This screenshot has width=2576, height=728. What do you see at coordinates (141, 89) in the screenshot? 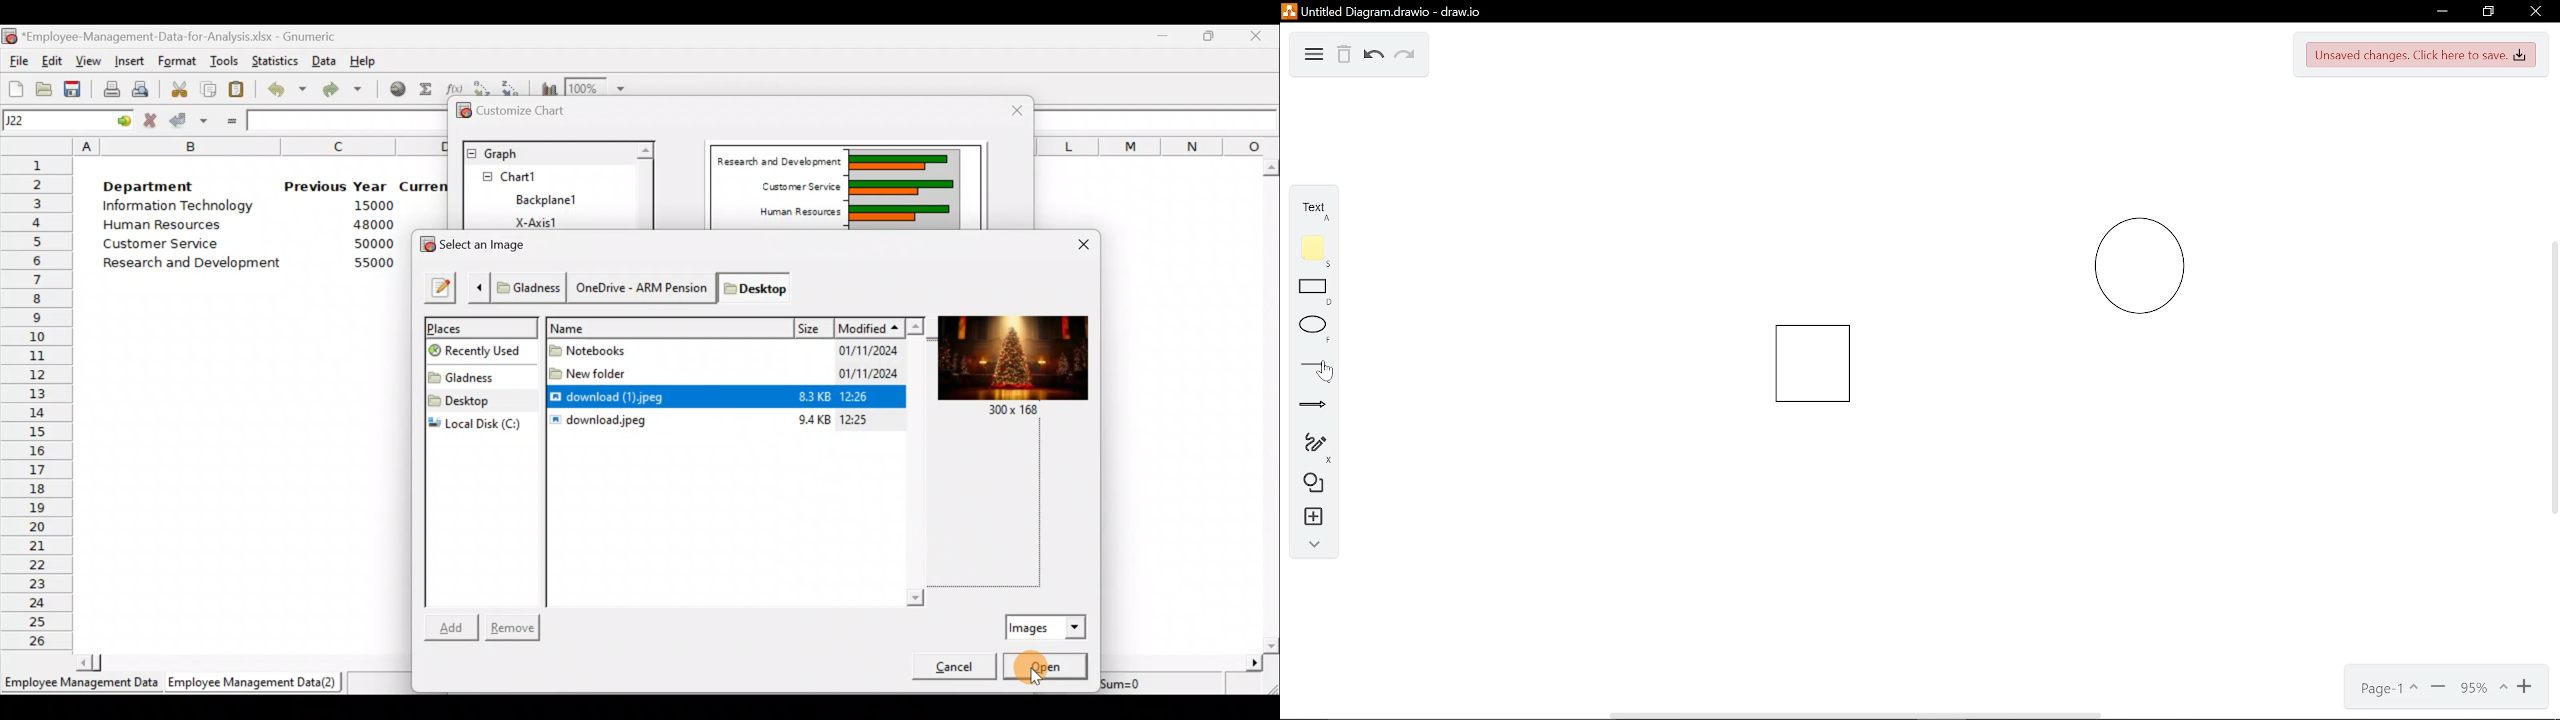
I see `Print preview` at bounding box center [141, 89].